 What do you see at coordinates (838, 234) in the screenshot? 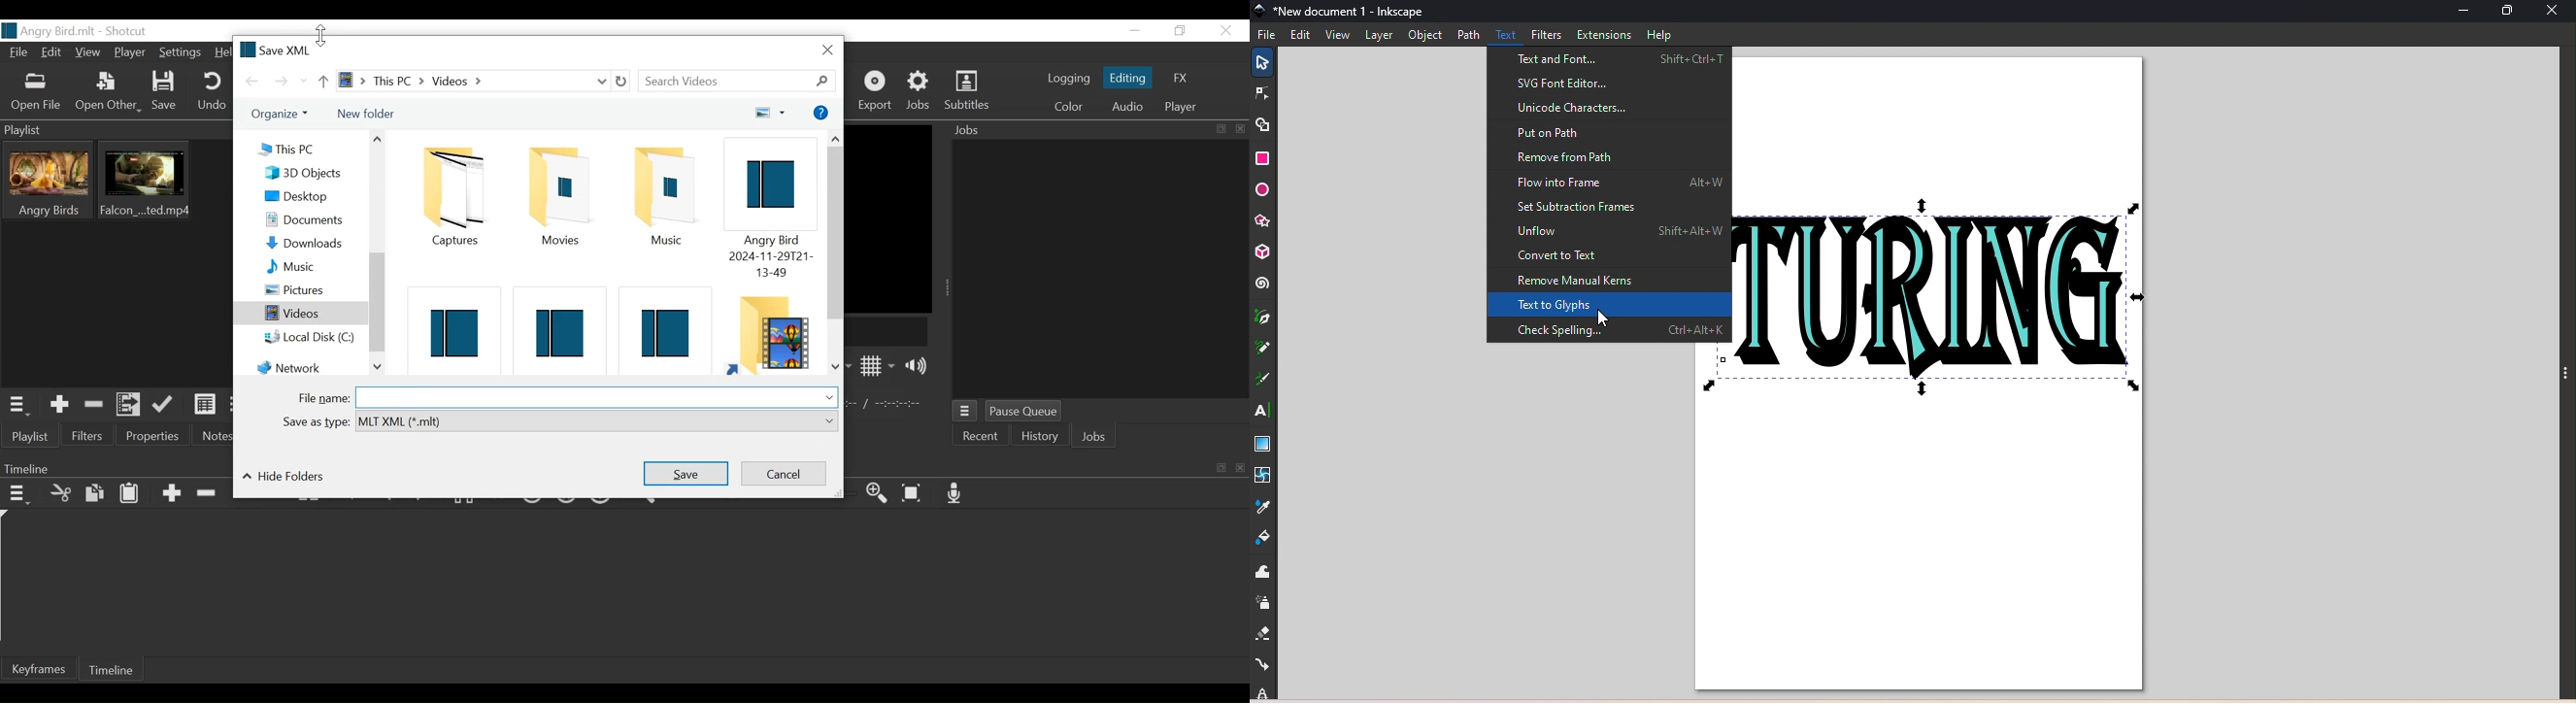
I see `Vertical Scroll up` at bounding box center [838, 234].